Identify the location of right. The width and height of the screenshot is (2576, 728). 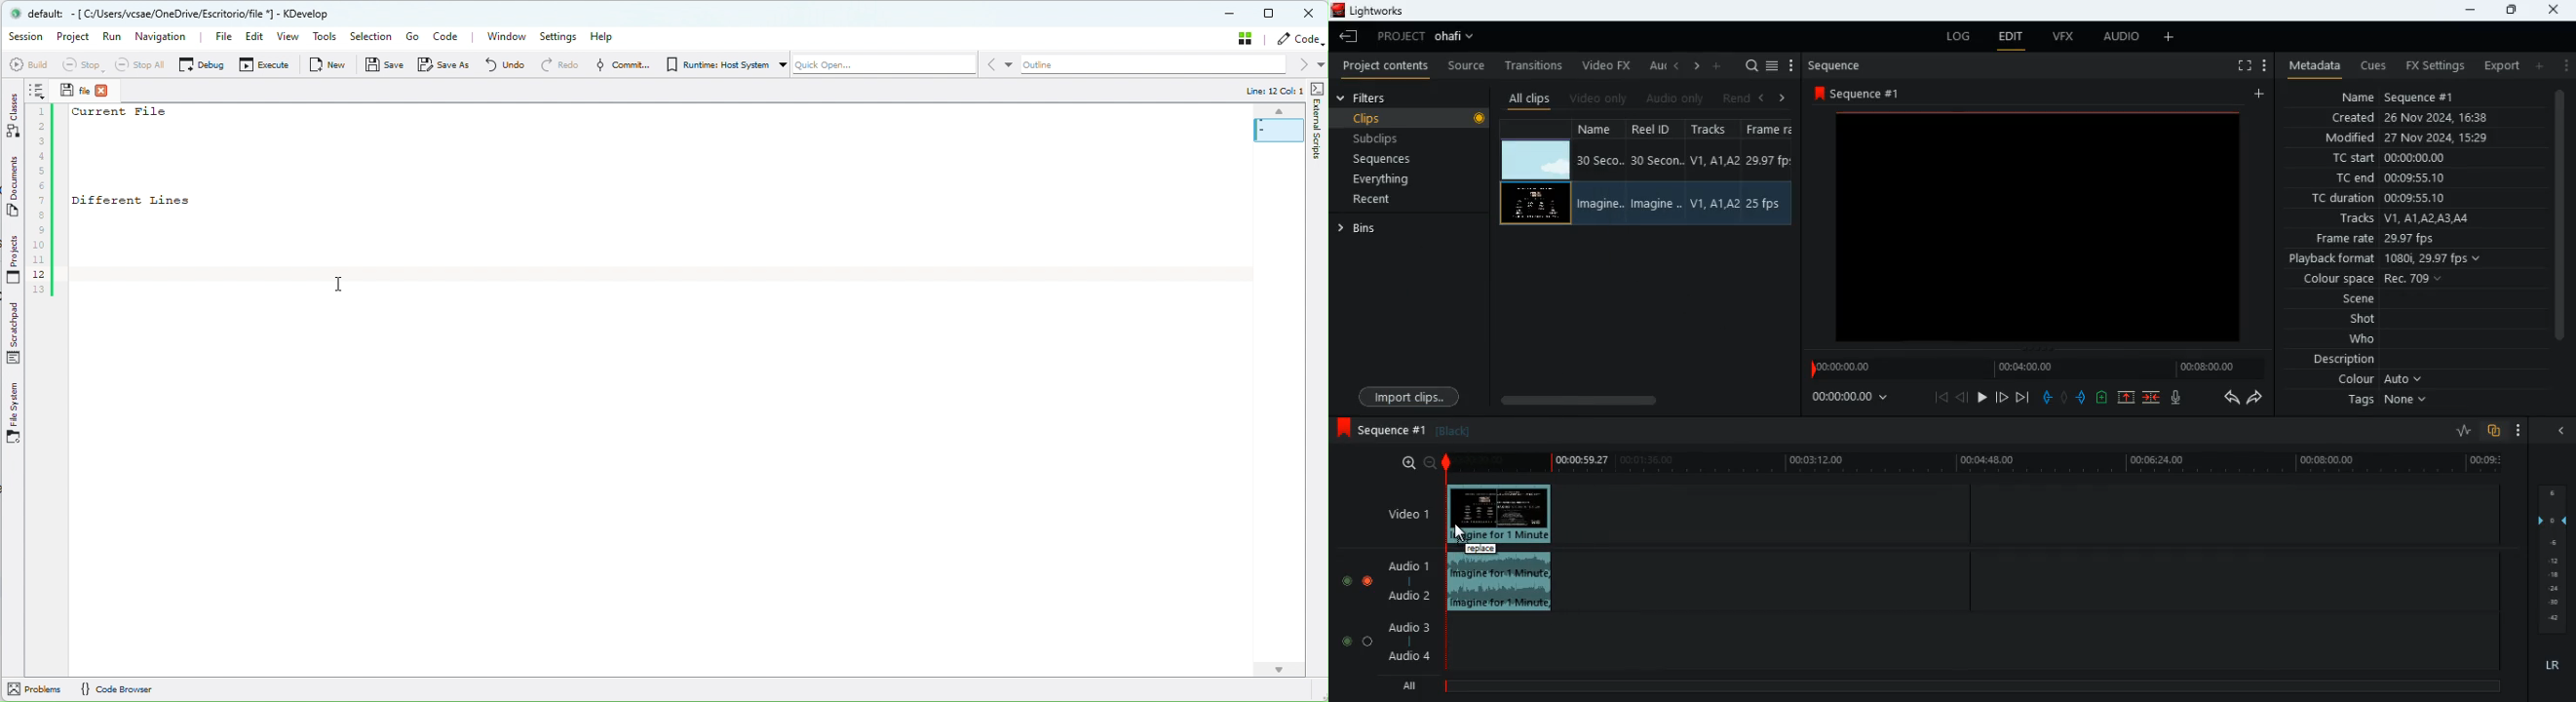
(1697, 67).